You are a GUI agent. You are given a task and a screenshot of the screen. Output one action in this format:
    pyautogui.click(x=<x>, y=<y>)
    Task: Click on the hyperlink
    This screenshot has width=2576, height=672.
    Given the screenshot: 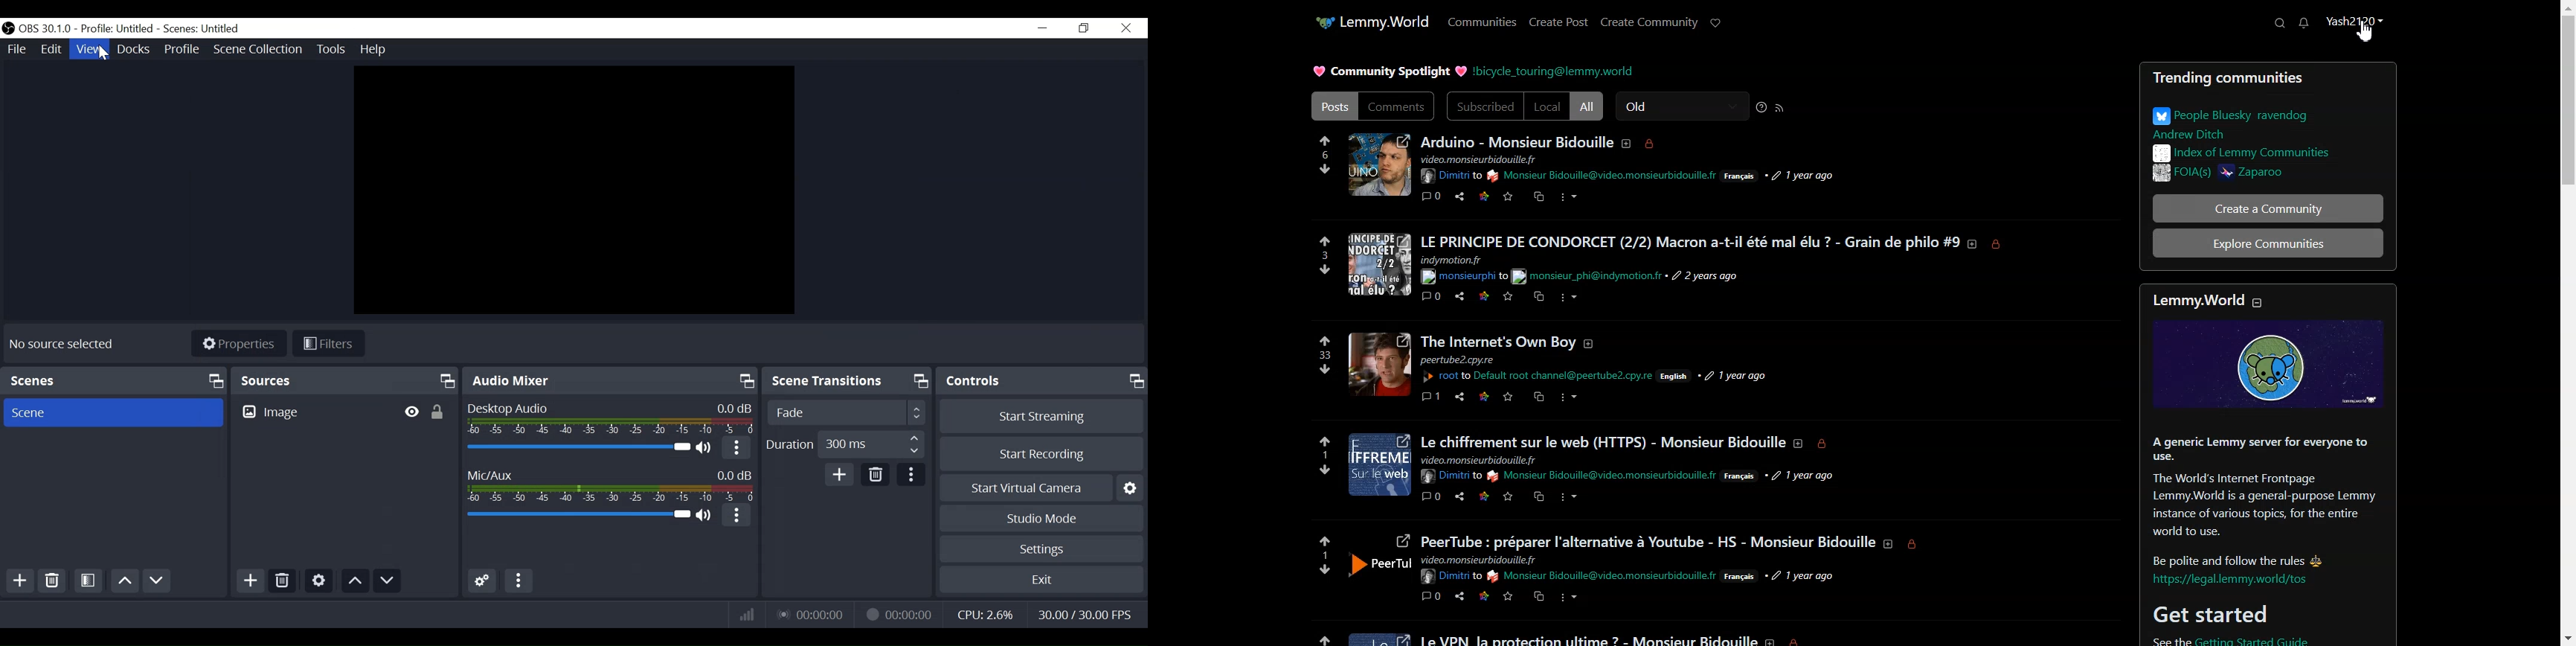 What is the action you would take?
    pyautogui.click(x=1605, y=176)
    